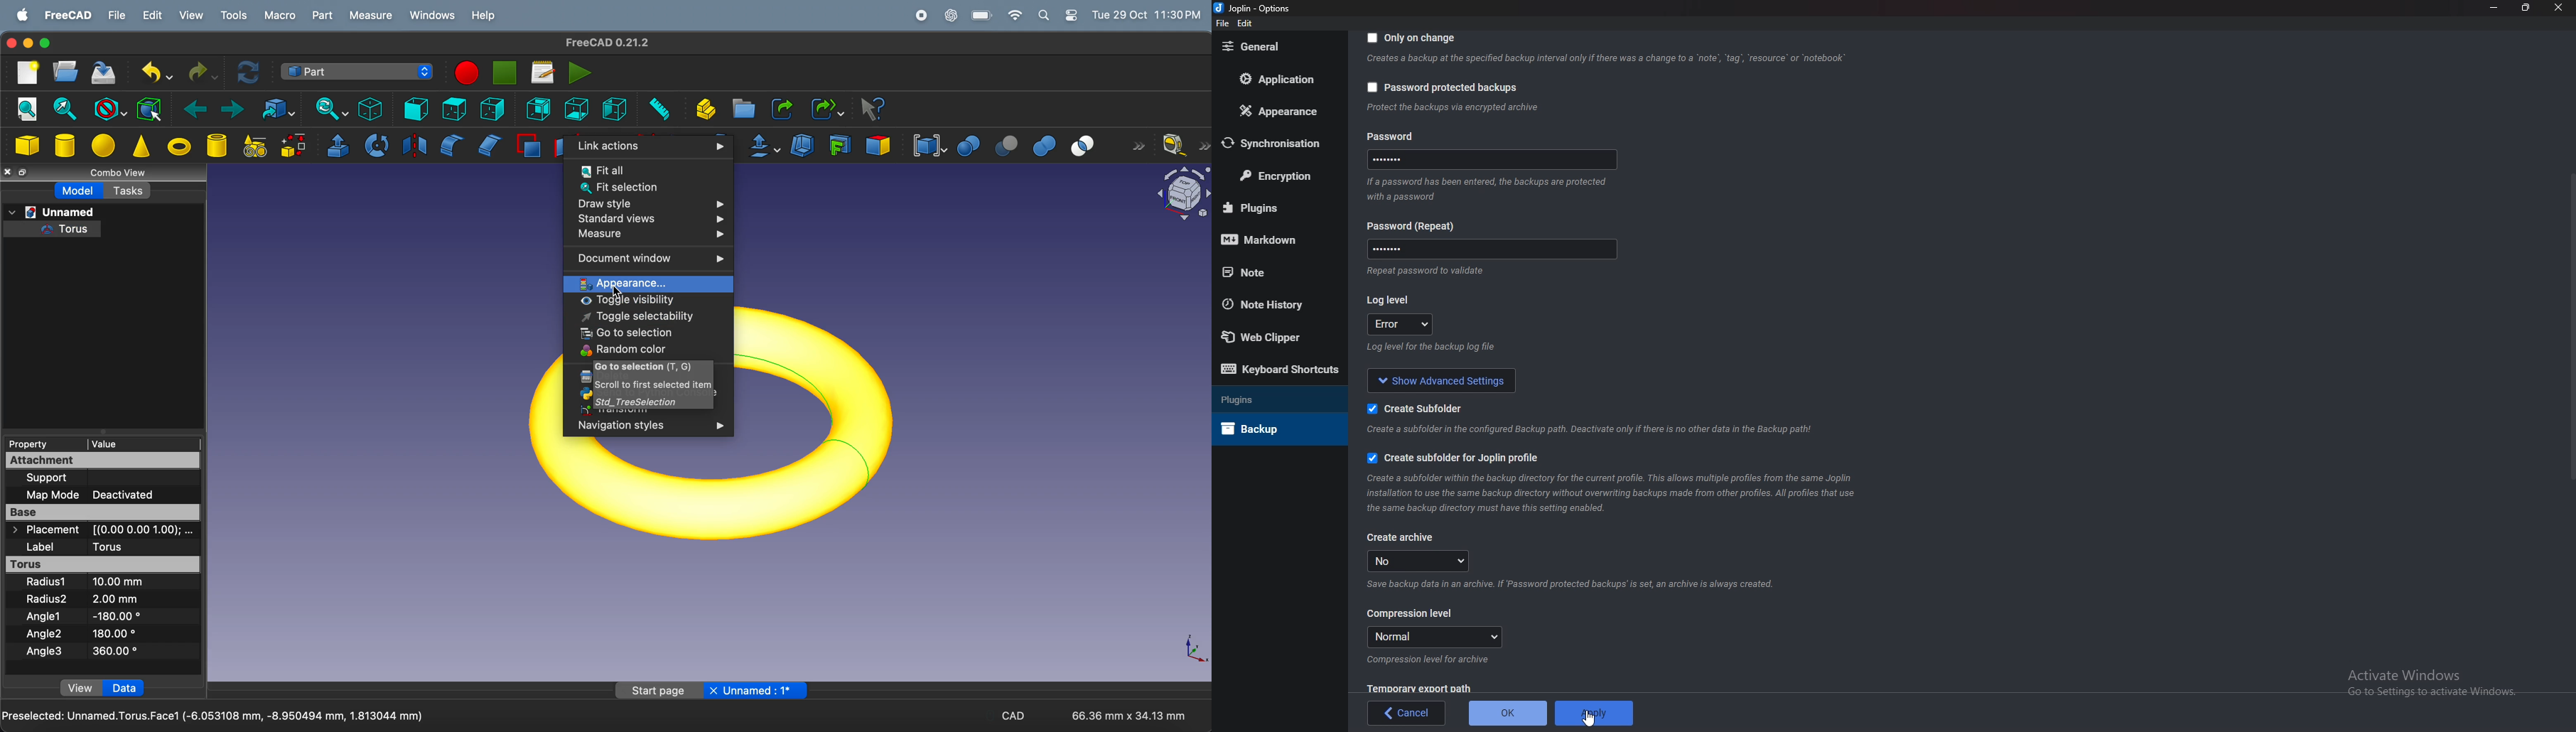 Image resolution: width=2576 pixels, height=756 pixels. What do you see at coordinates (124, 172) in the screenshot?
I see `combo views` at bounding box center [124, 172].